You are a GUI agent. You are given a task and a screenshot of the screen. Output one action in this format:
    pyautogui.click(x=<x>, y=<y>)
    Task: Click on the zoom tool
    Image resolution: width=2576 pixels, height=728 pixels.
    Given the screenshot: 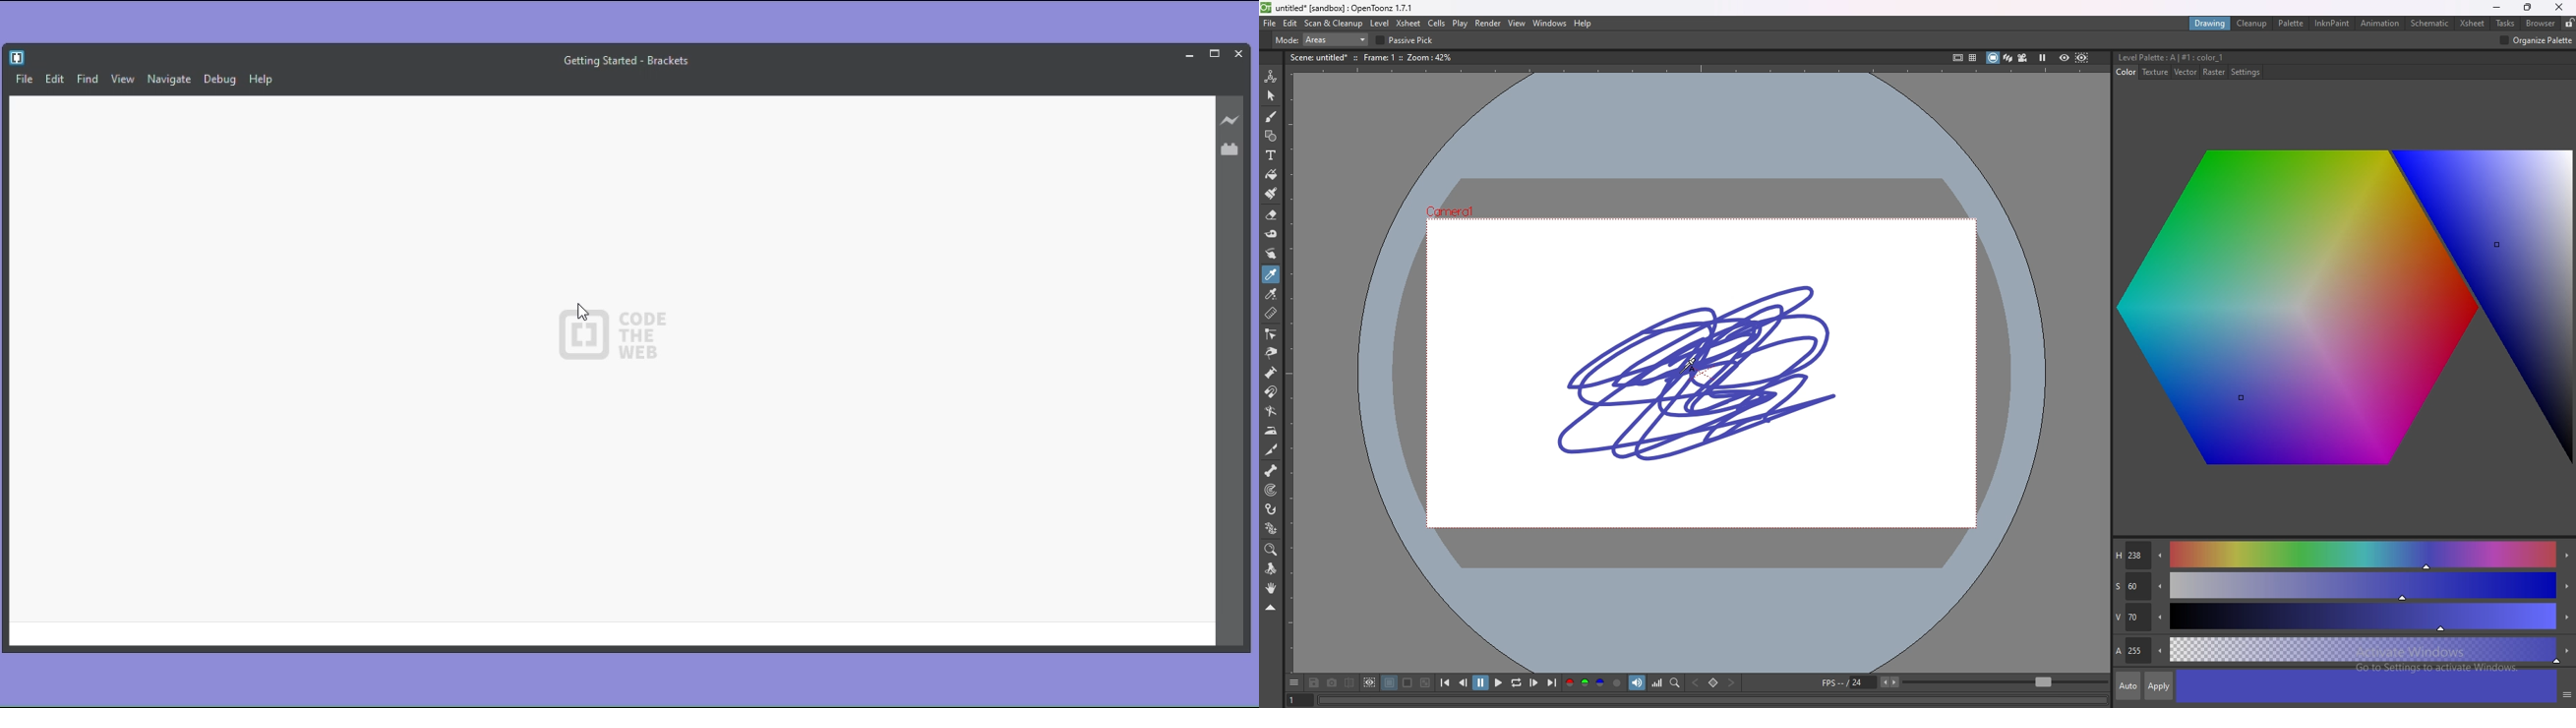 What is the action you would take?
    pyautogui.click(x=1271, y=550)
    